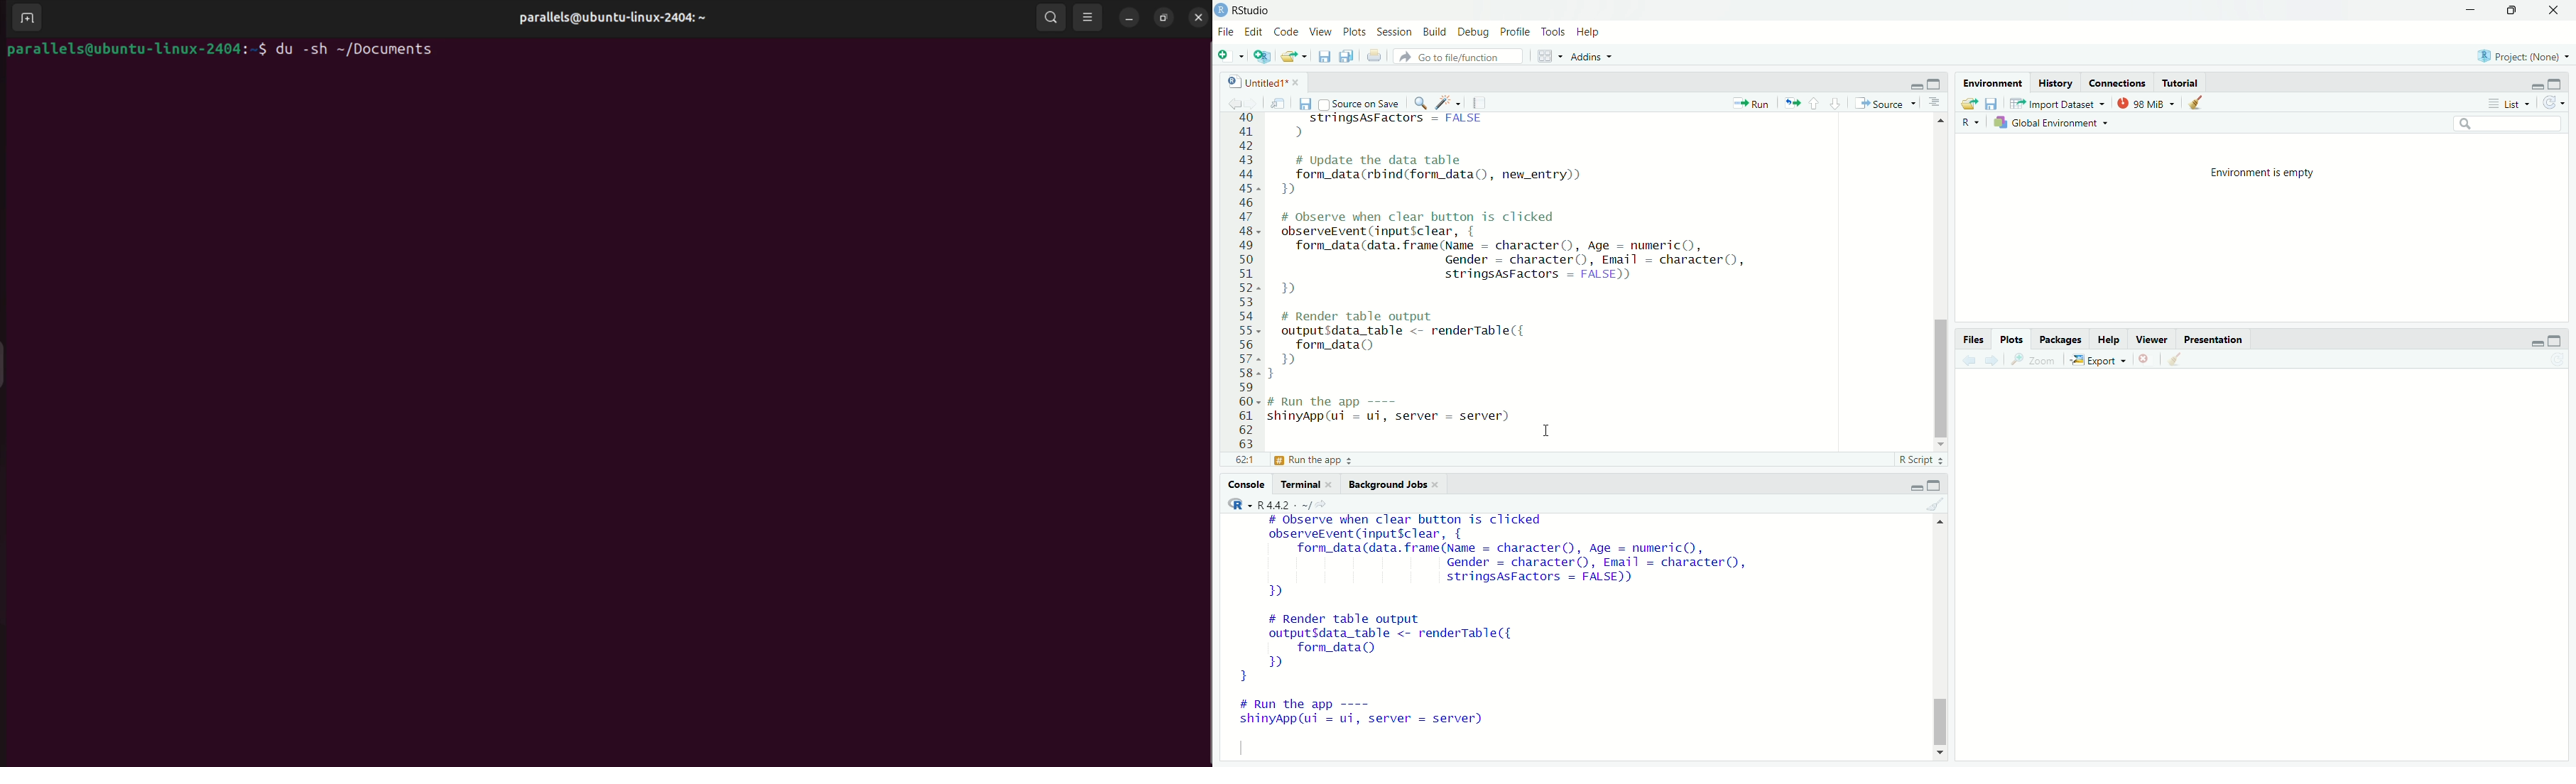 The height and width of the screenshot is (784, 2576). What do you see at coordinates (1262, 56) in the screenshot?
I see `create a project` at bounding box center [1262, 56].